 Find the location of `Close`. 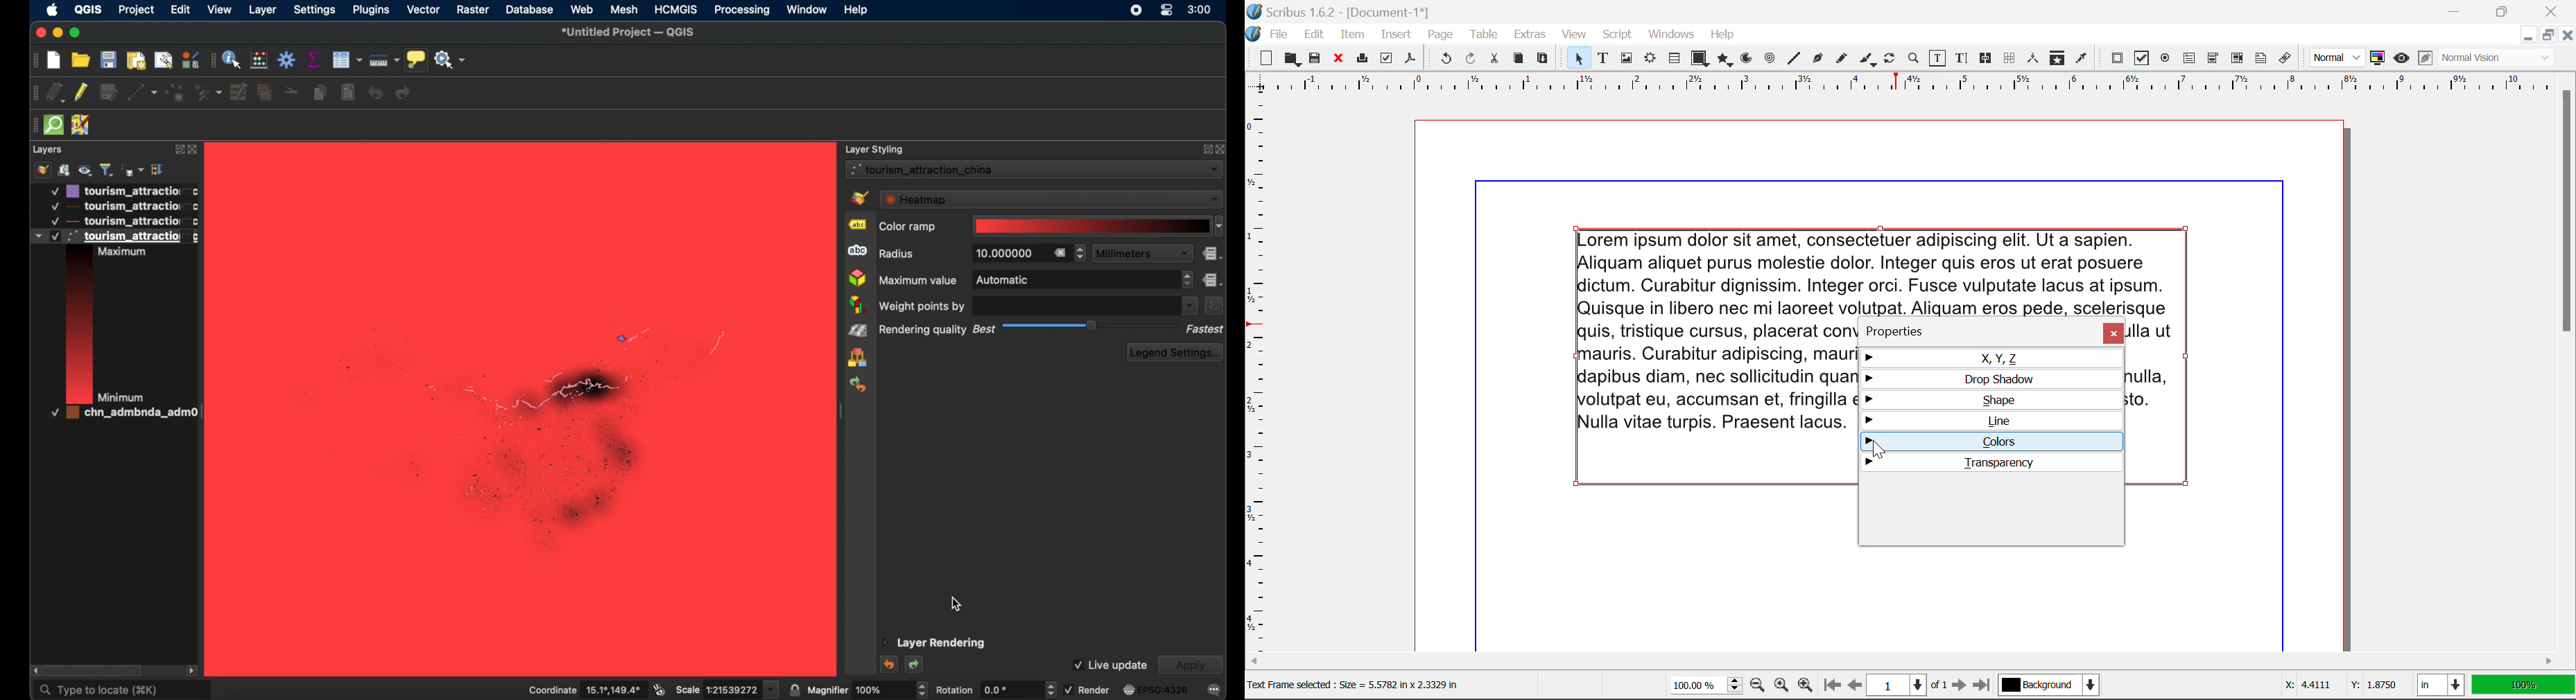

Close is located at coordinates (2566, 35).